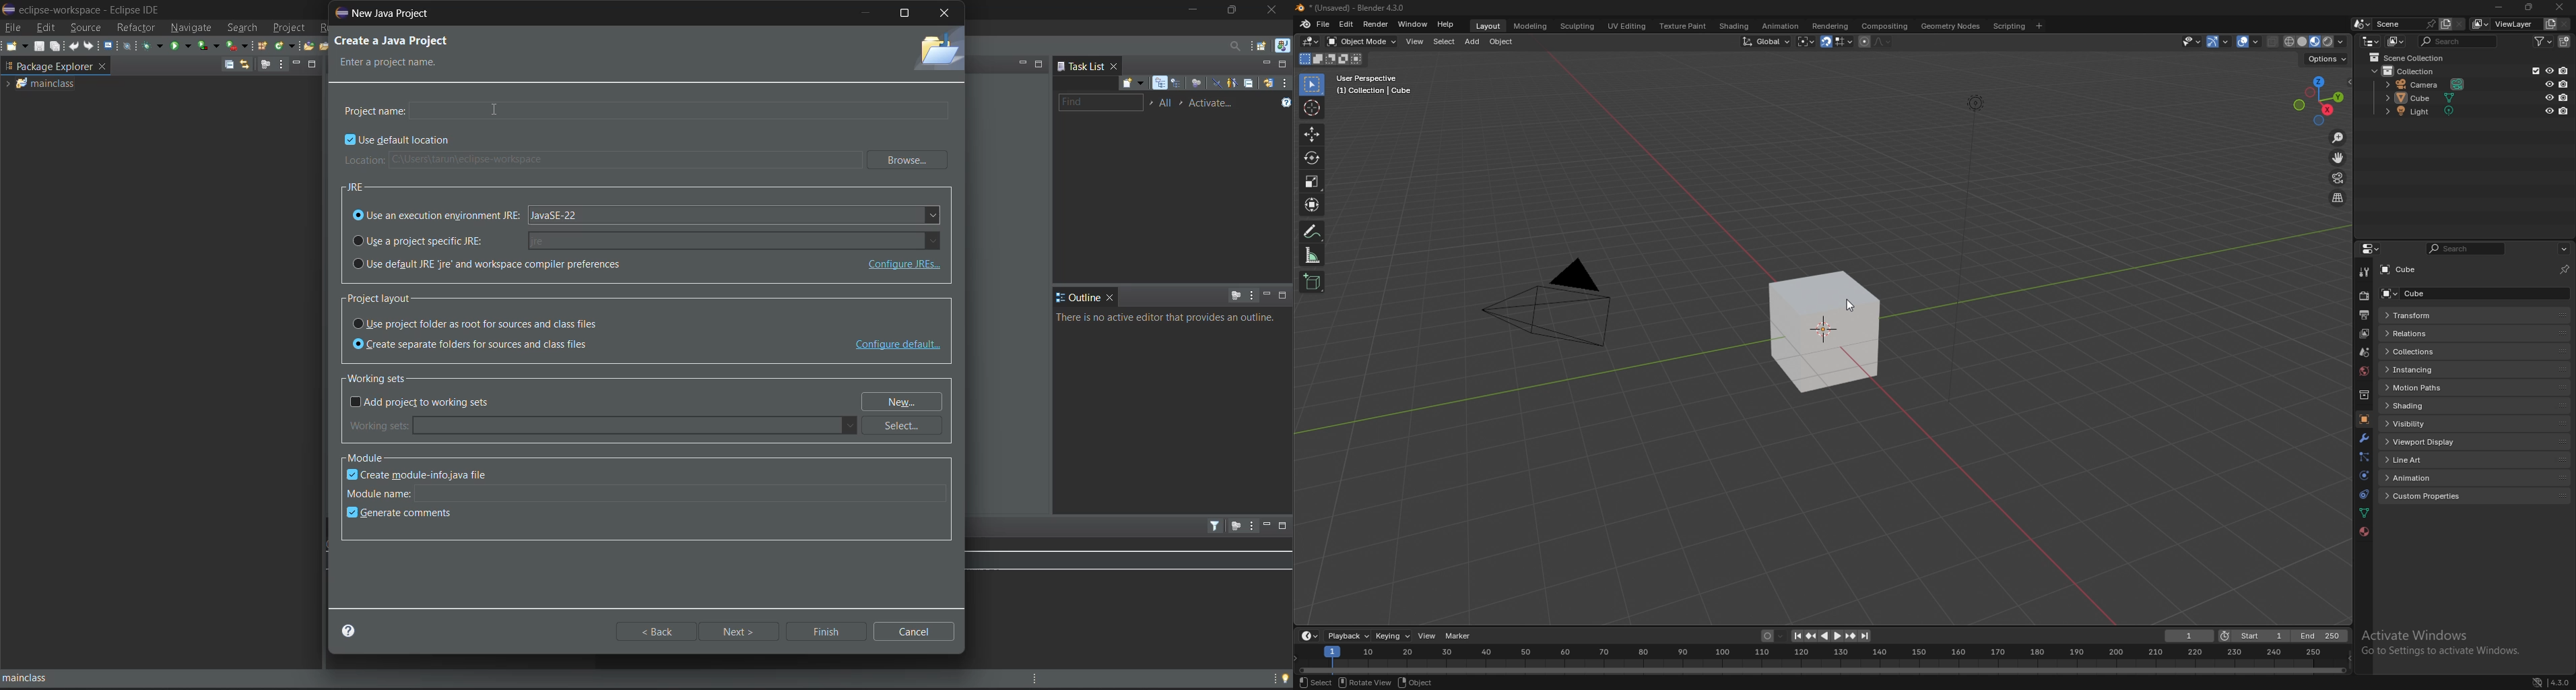 The height and width of the screenshot is (700, 2576). I want to click on new, so click(17, 46).